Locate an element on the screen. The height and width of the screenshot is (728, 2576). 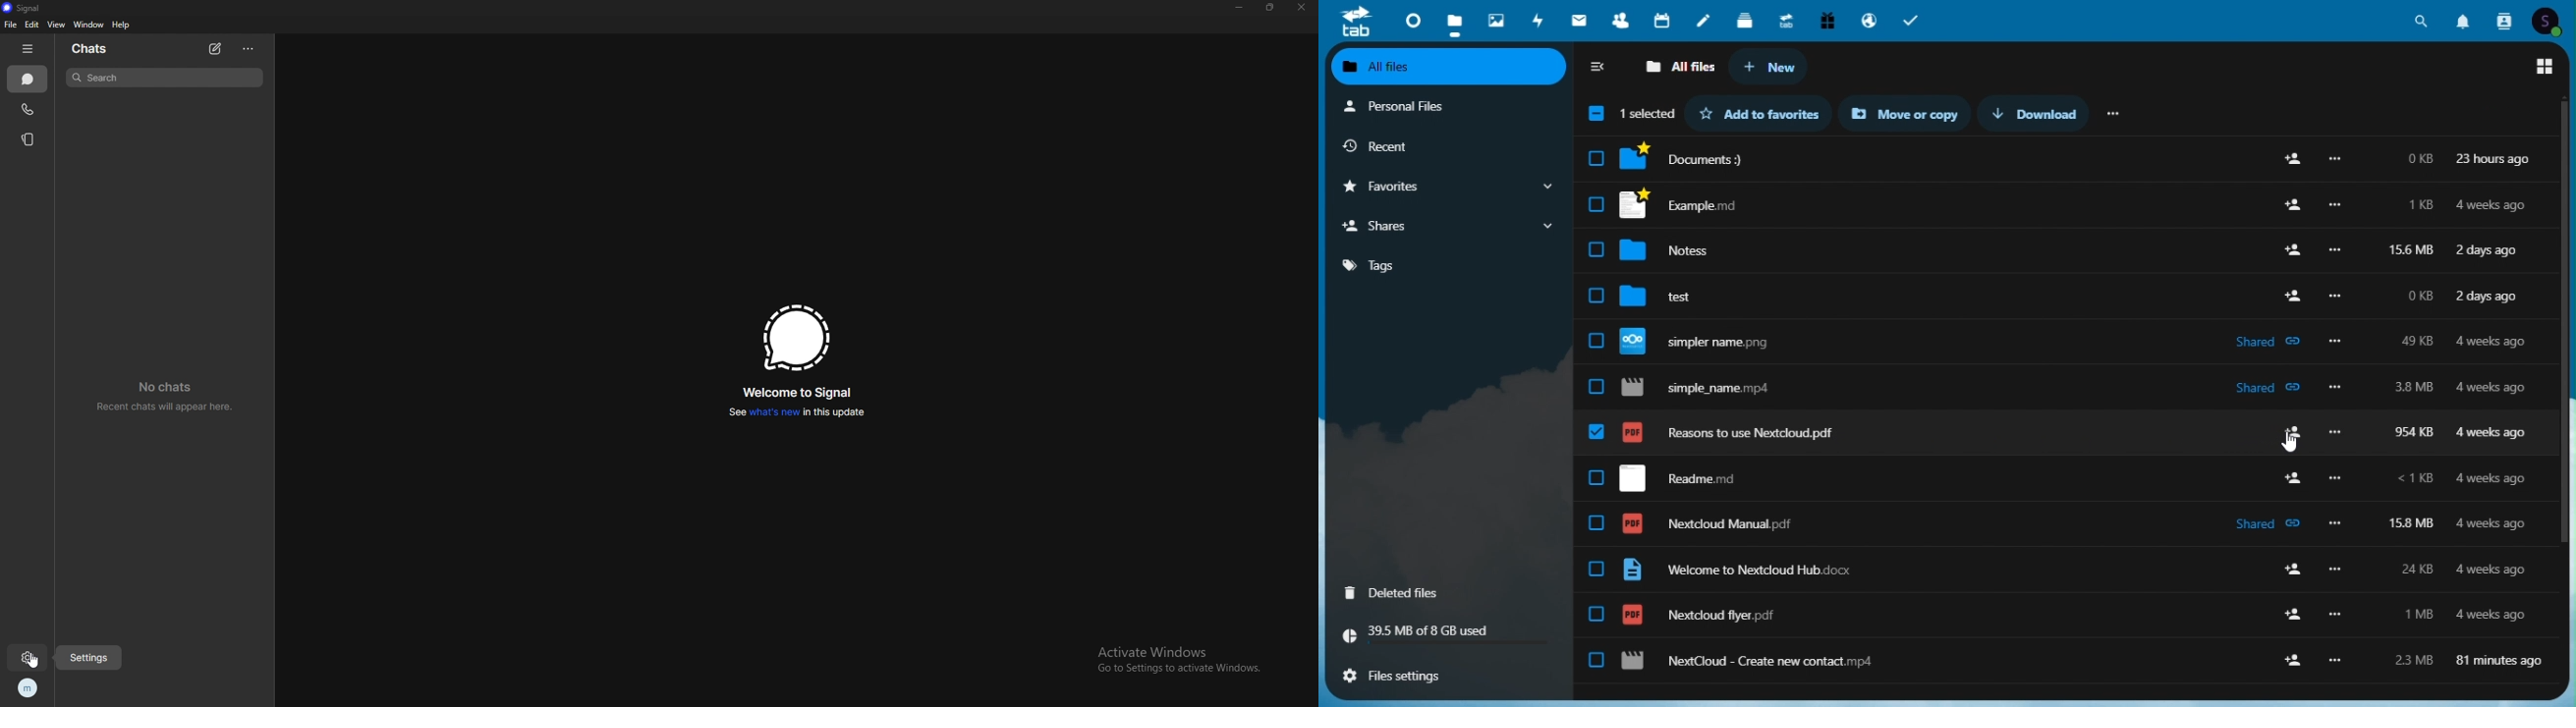
 is located at coordinates (2335, 343).